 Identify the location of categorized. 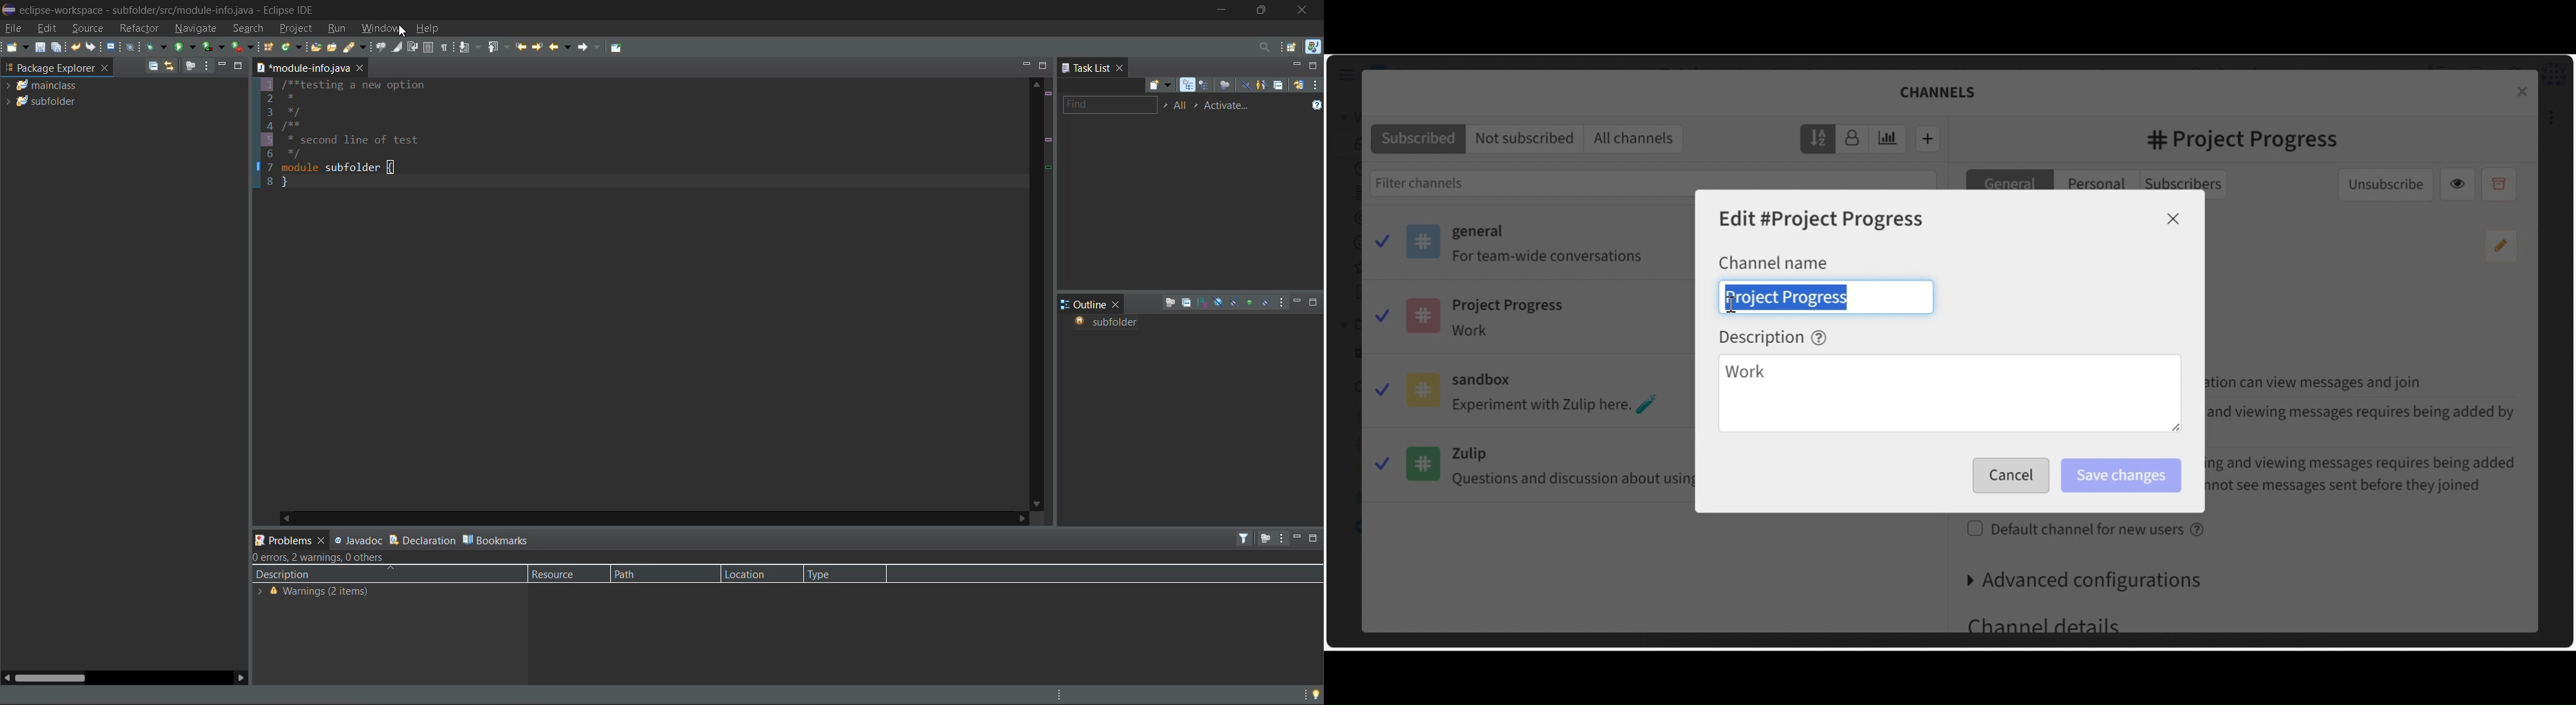
(1188, 86).